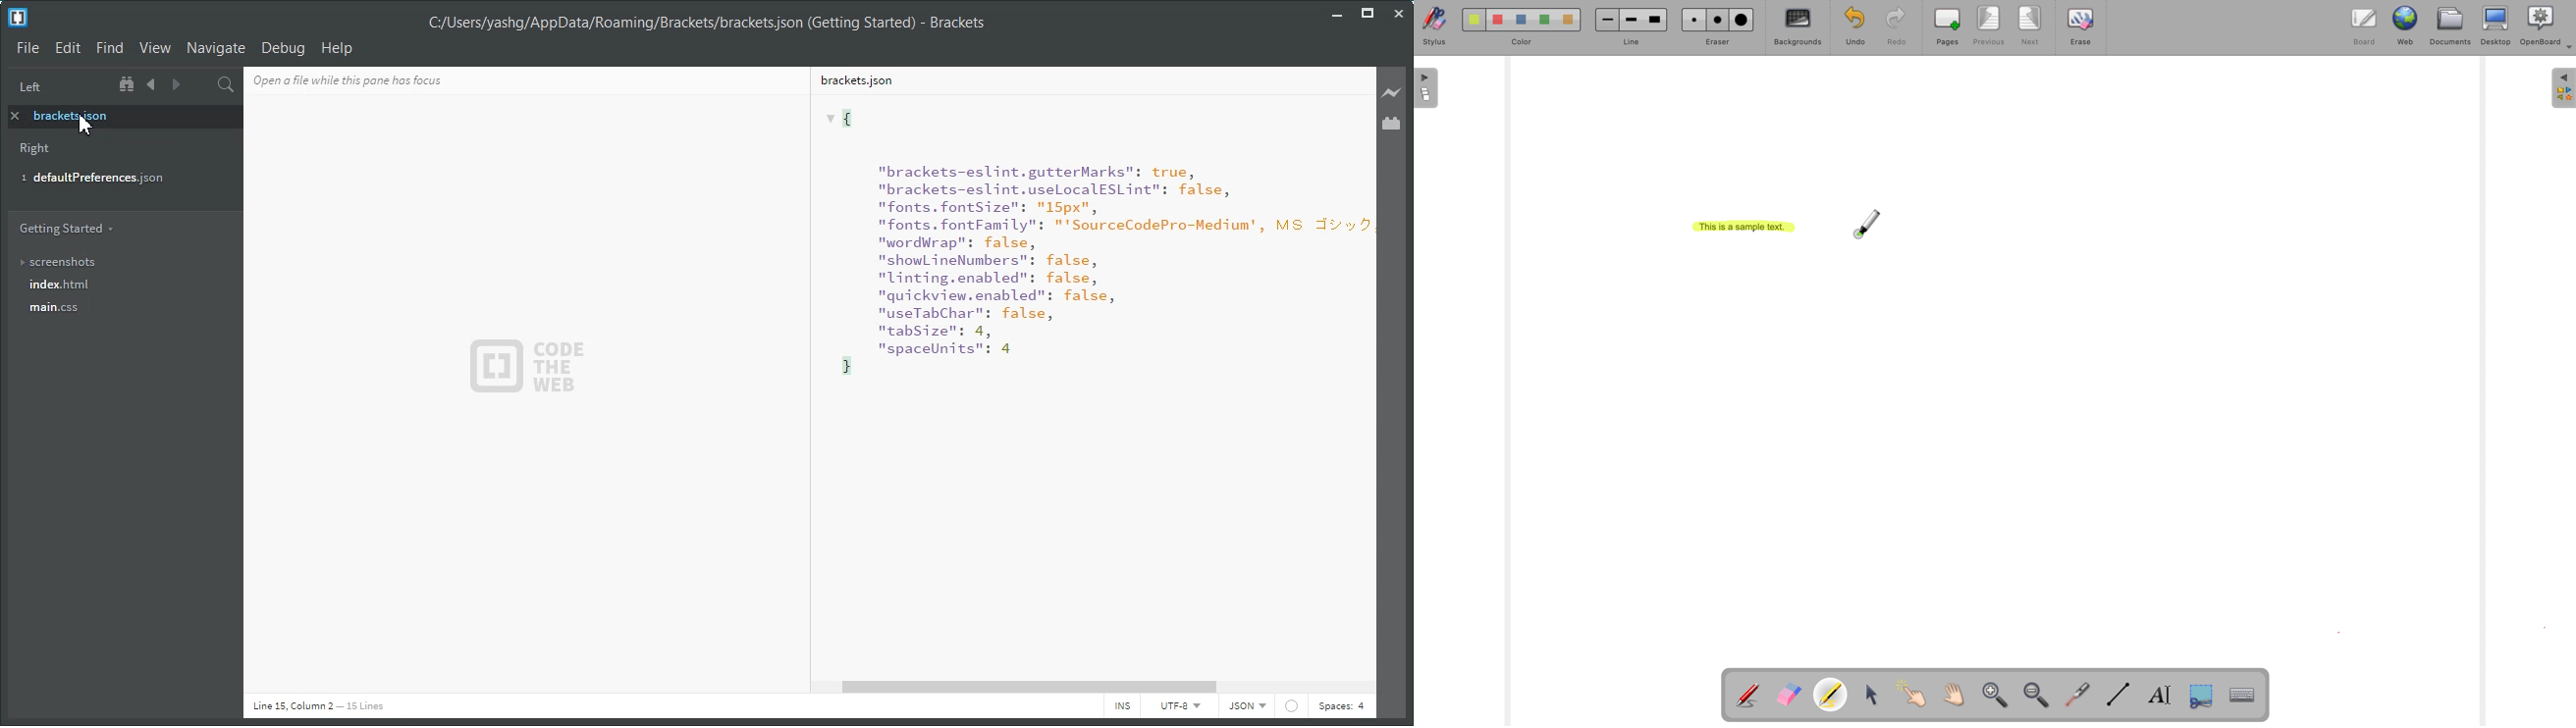 This screenshot has height=728, width=2576. Describe the element at coordinates (216, 47) in the screenshot. I see `Navigate` at that location.